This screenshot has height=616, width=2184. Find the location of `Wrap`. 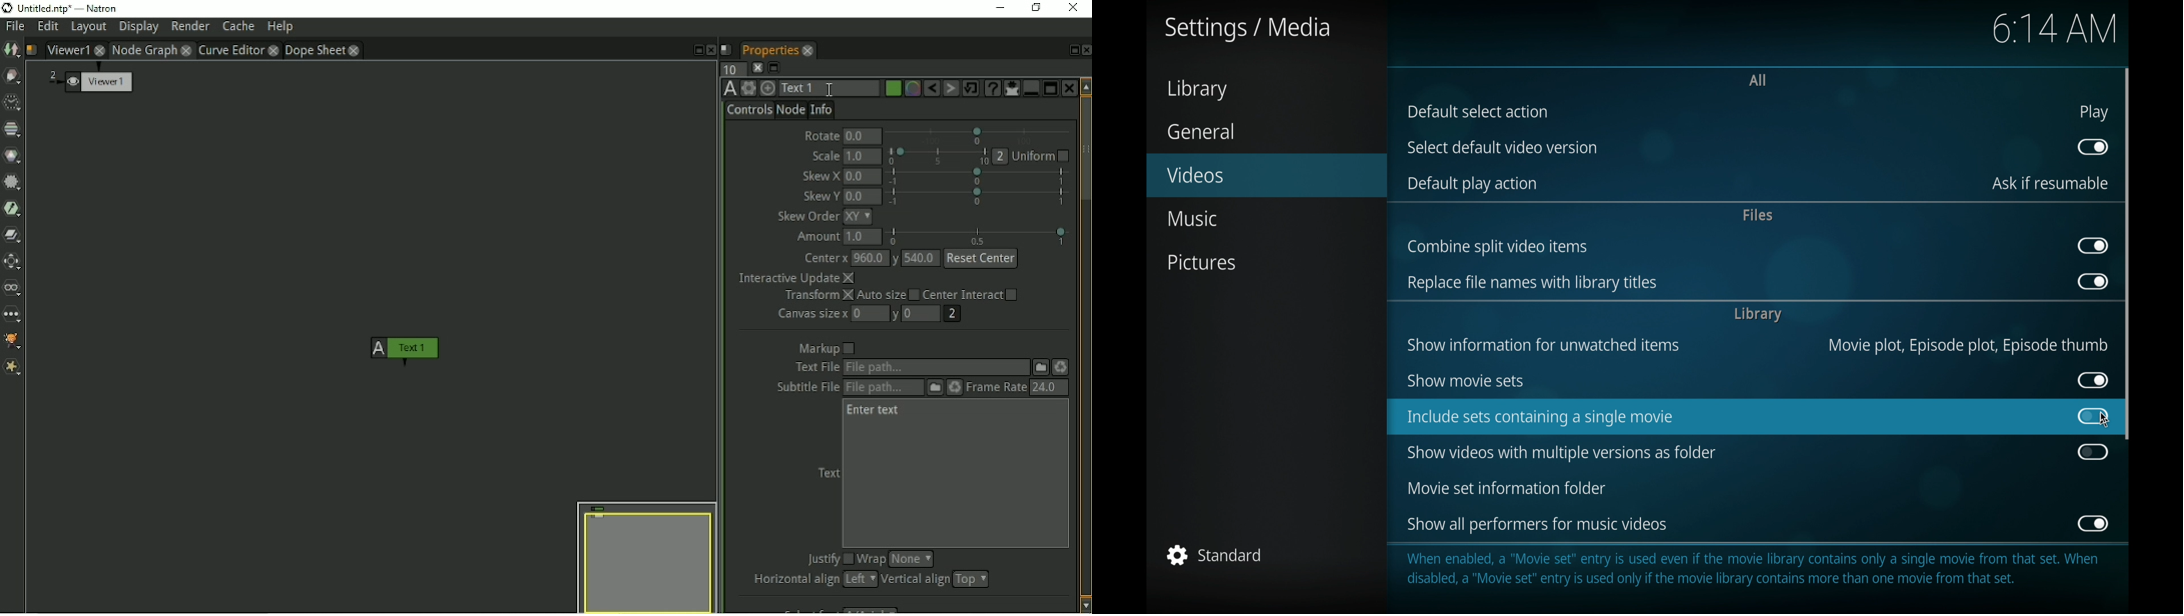

Wrap is located at coordinates (871, 558).